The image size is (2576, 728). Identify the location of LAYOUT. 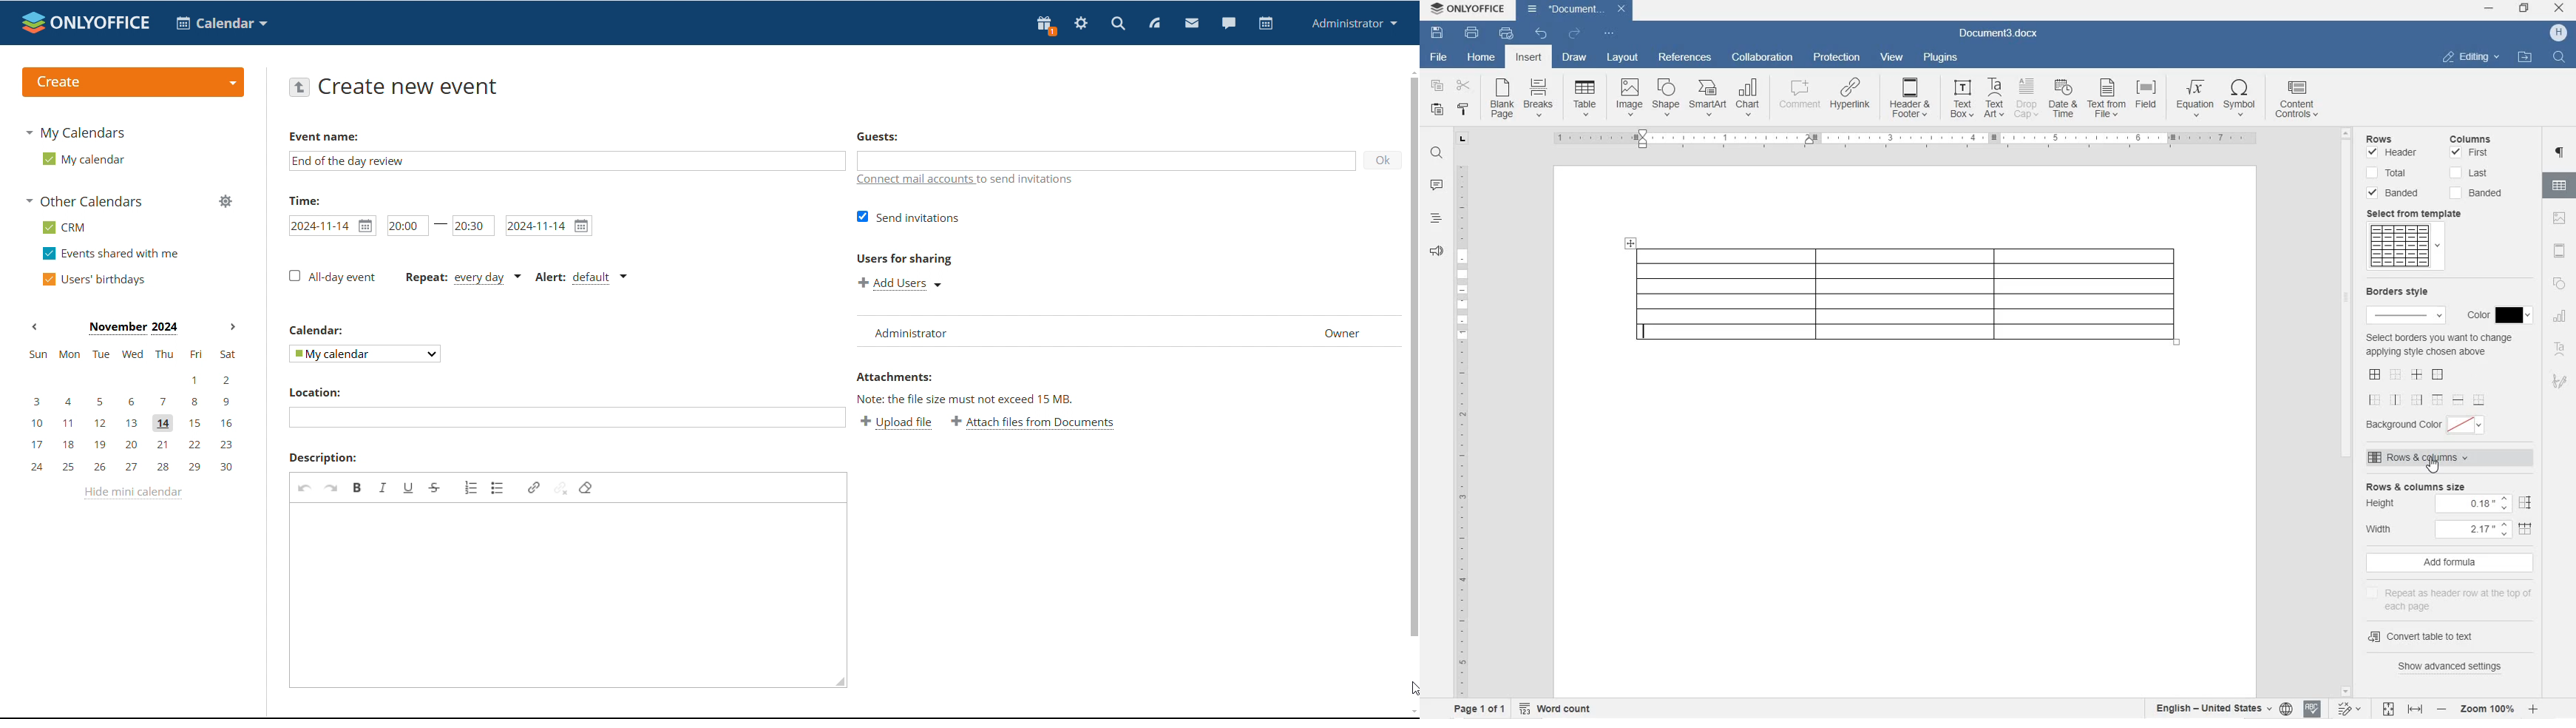
(1623, 59).